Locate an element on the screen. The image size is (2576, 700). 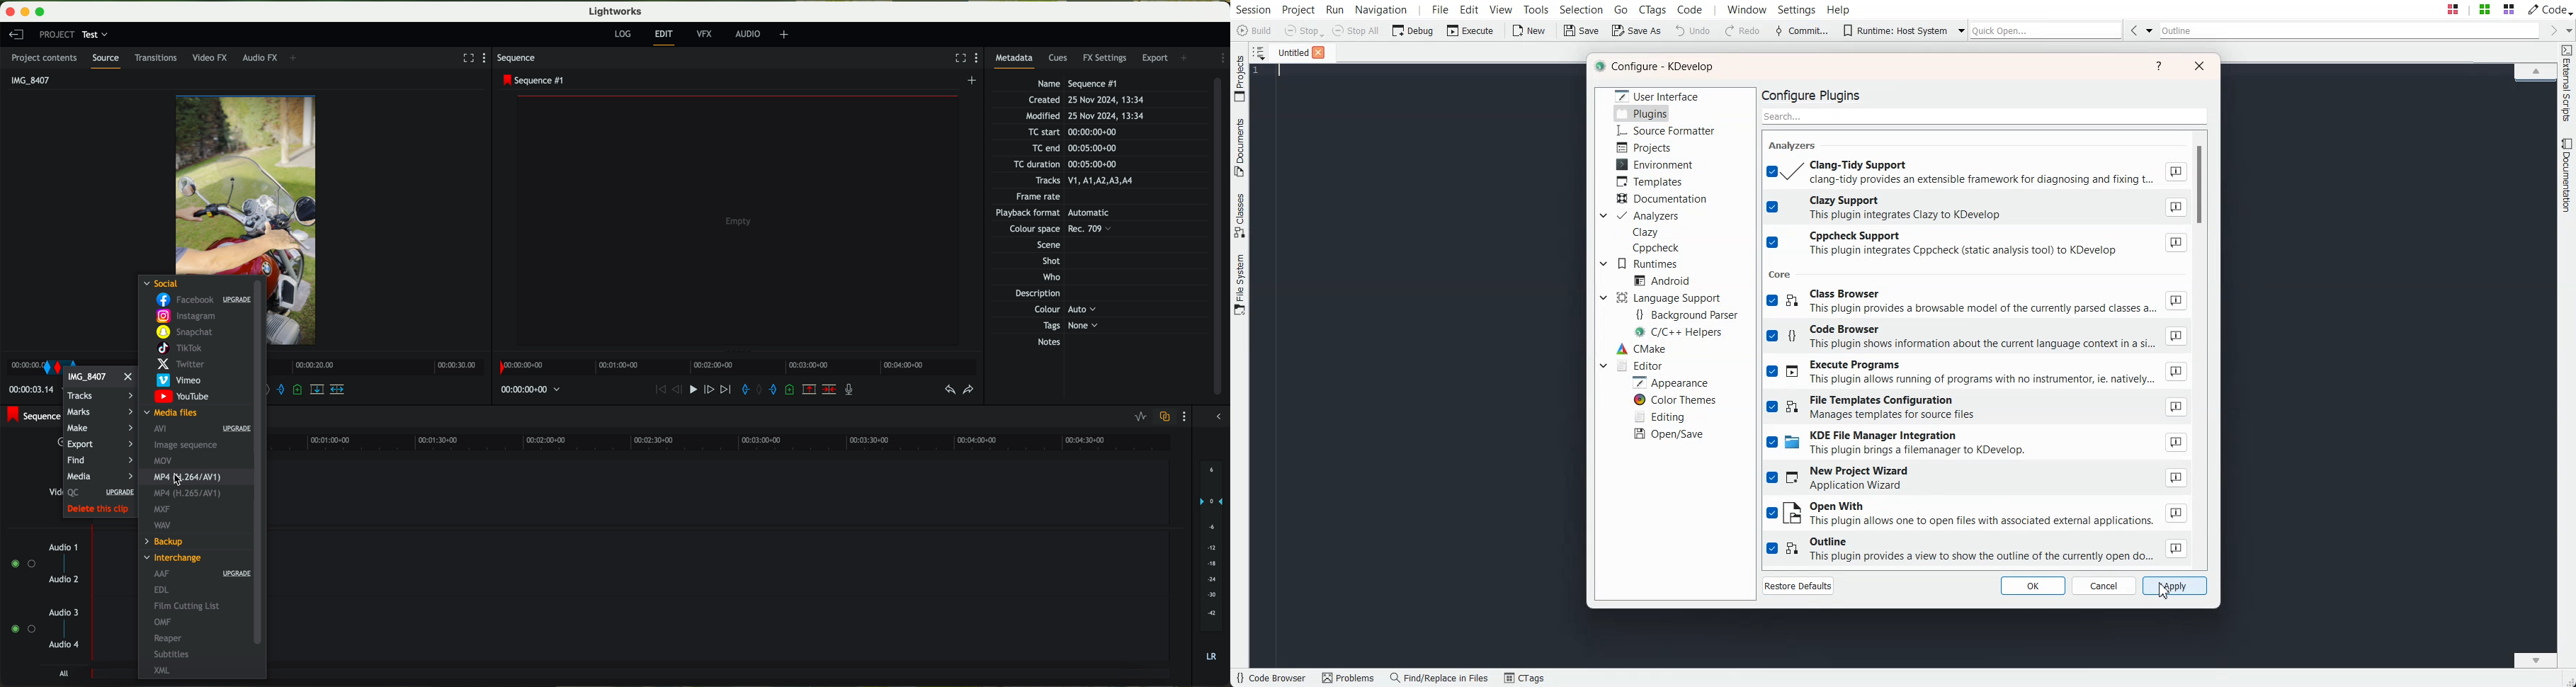
VFX is located at coordinates (707, 36).